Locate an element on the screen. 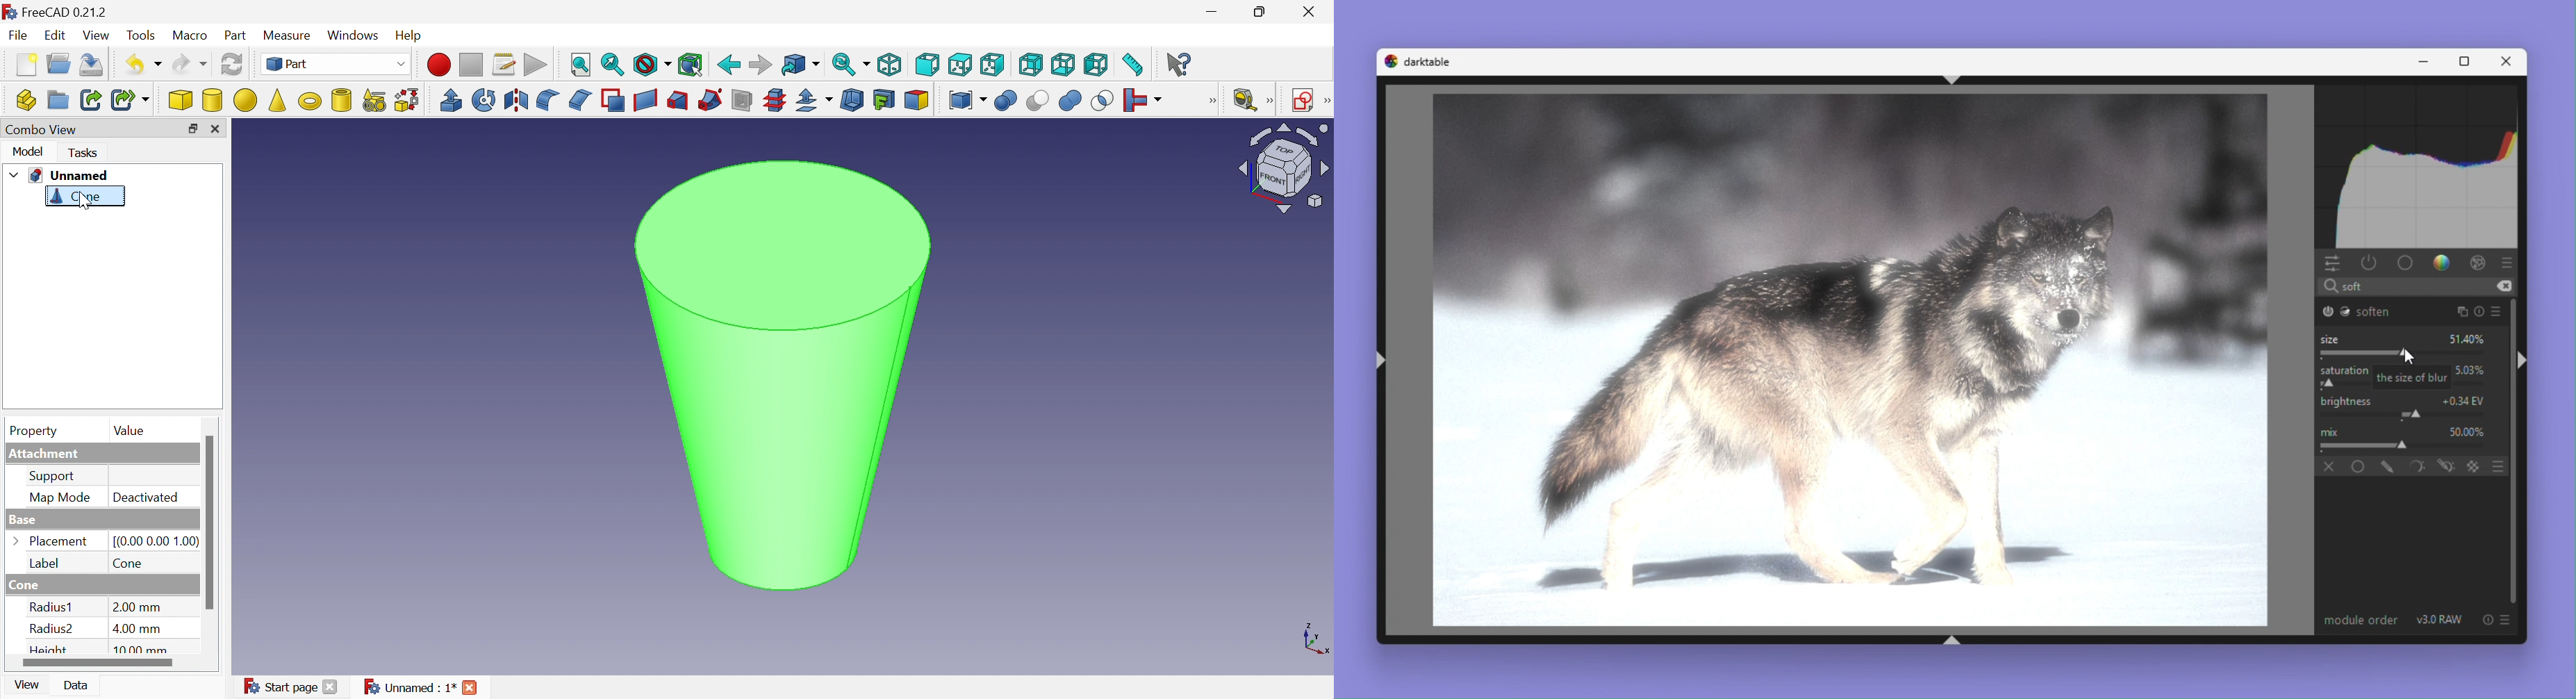 Image resolution: width=2576 pixels, height=700 pixels. Maximize is located at coordinates (2468, 60).